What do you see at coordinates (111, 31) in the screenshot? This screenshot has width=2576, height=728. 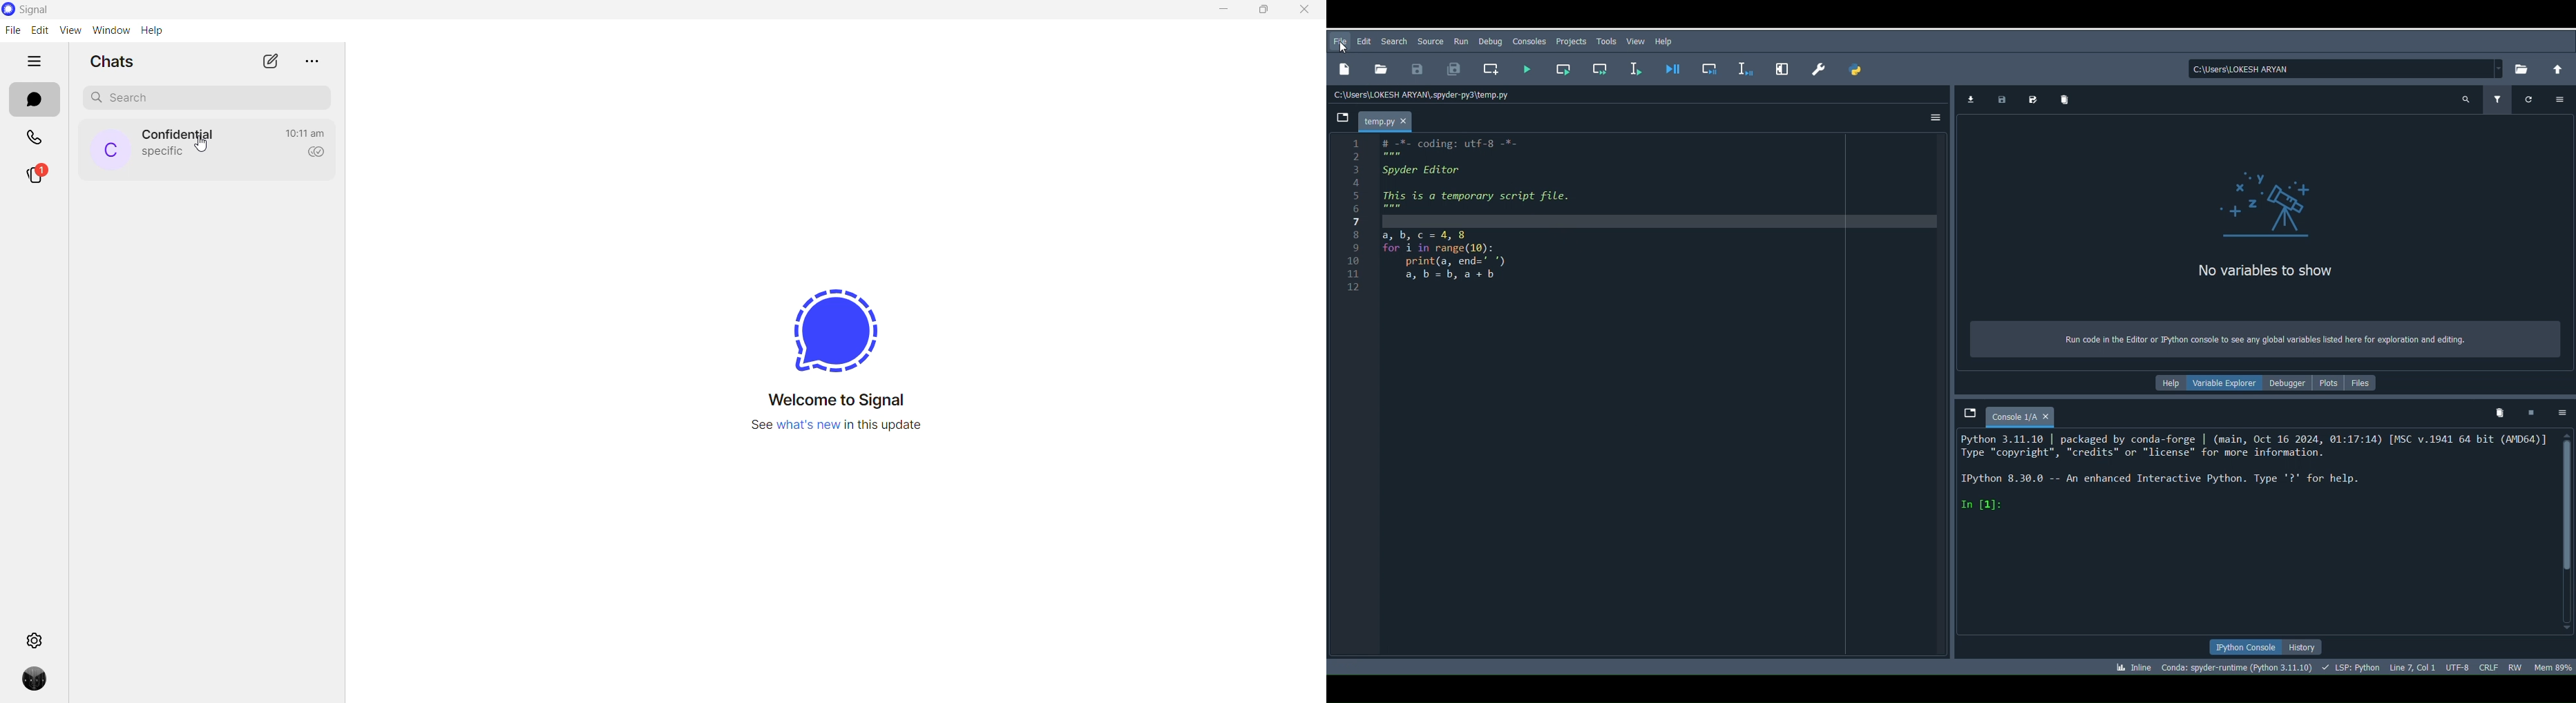 I see `window` at bounding box center [111, 31].